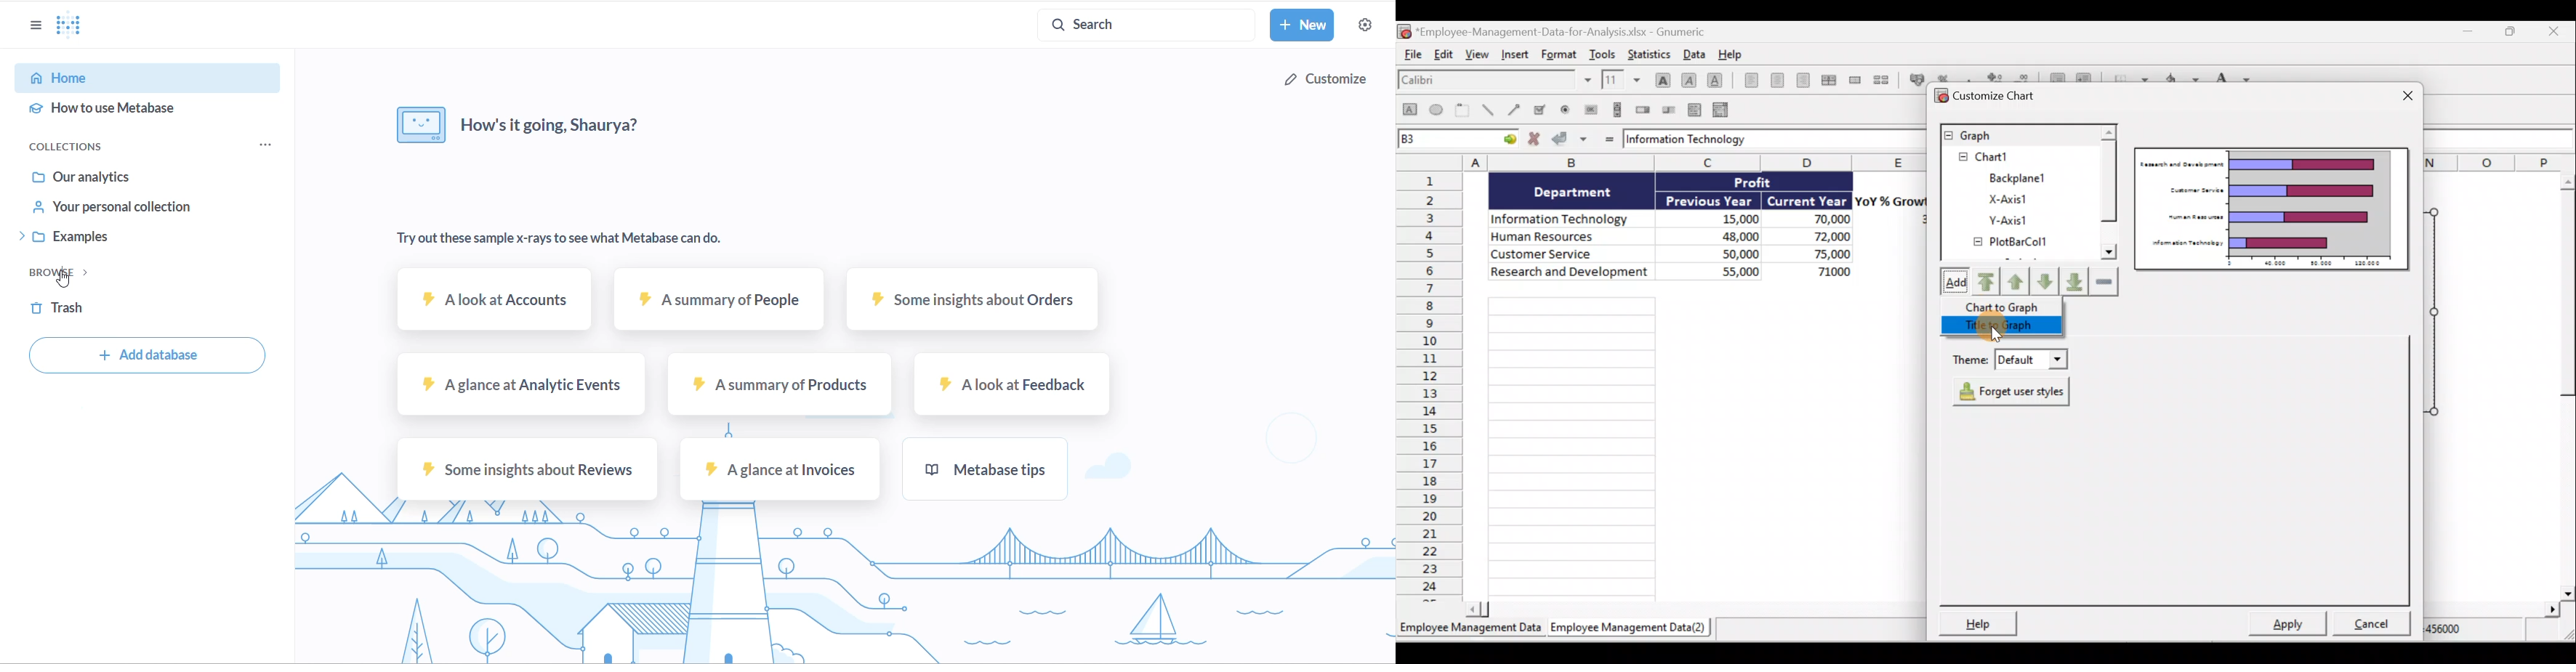  Describe the element at coordinates (1975, 623) in the screenshot. I see `Help` at that location.